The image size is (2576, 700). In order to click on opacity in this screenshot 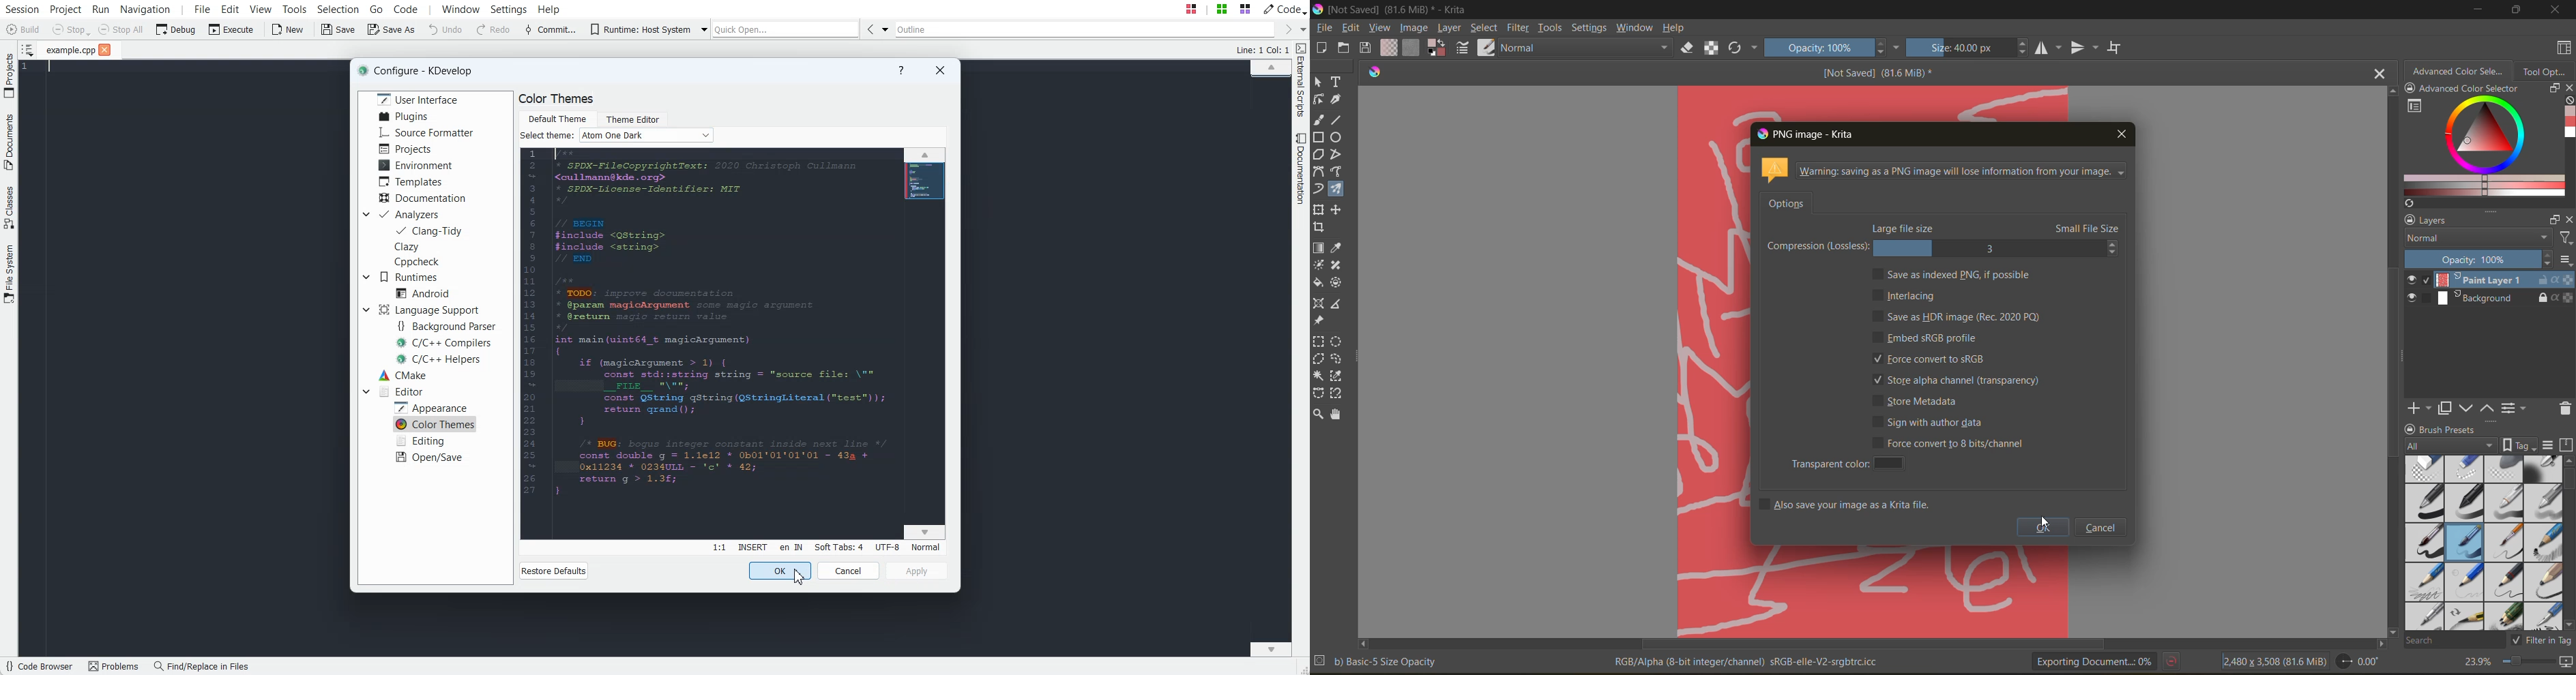, I will do `click(1830, 47)`.